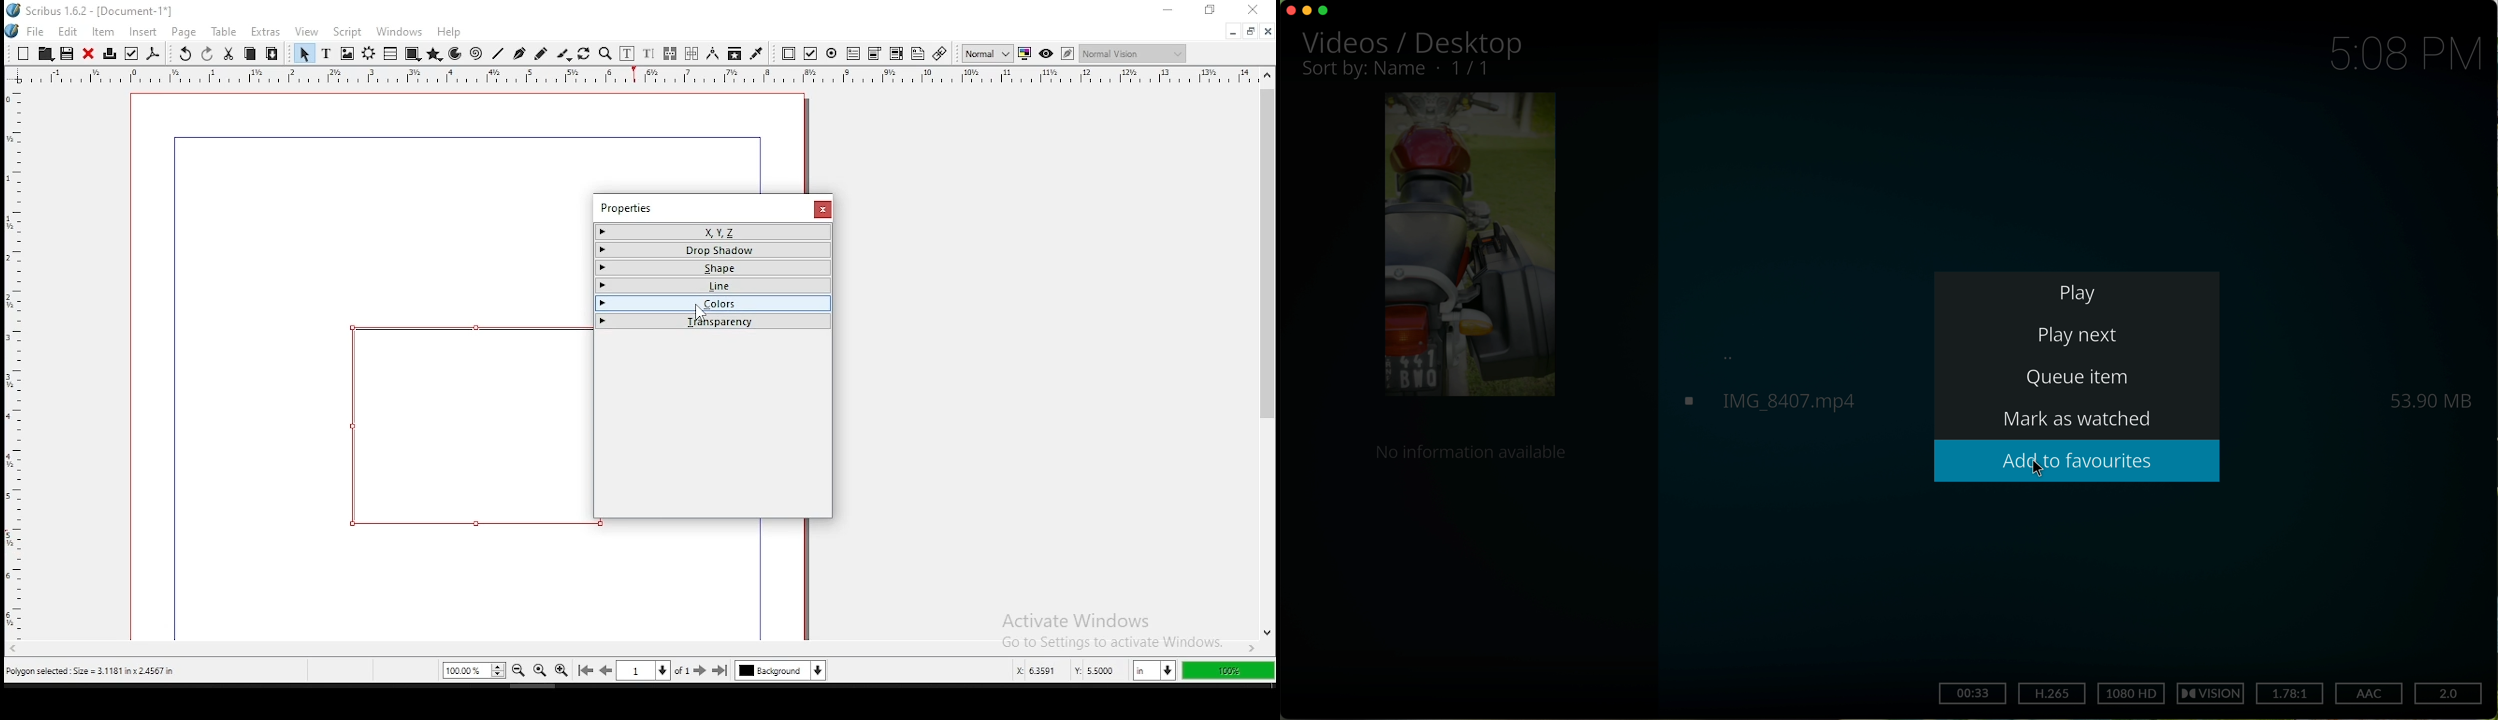 The image size is (2520, 728). What do you see at coordinates (896, 54) in the screenshot?
I see `pdf combo box` at bounding box center [896, 54].